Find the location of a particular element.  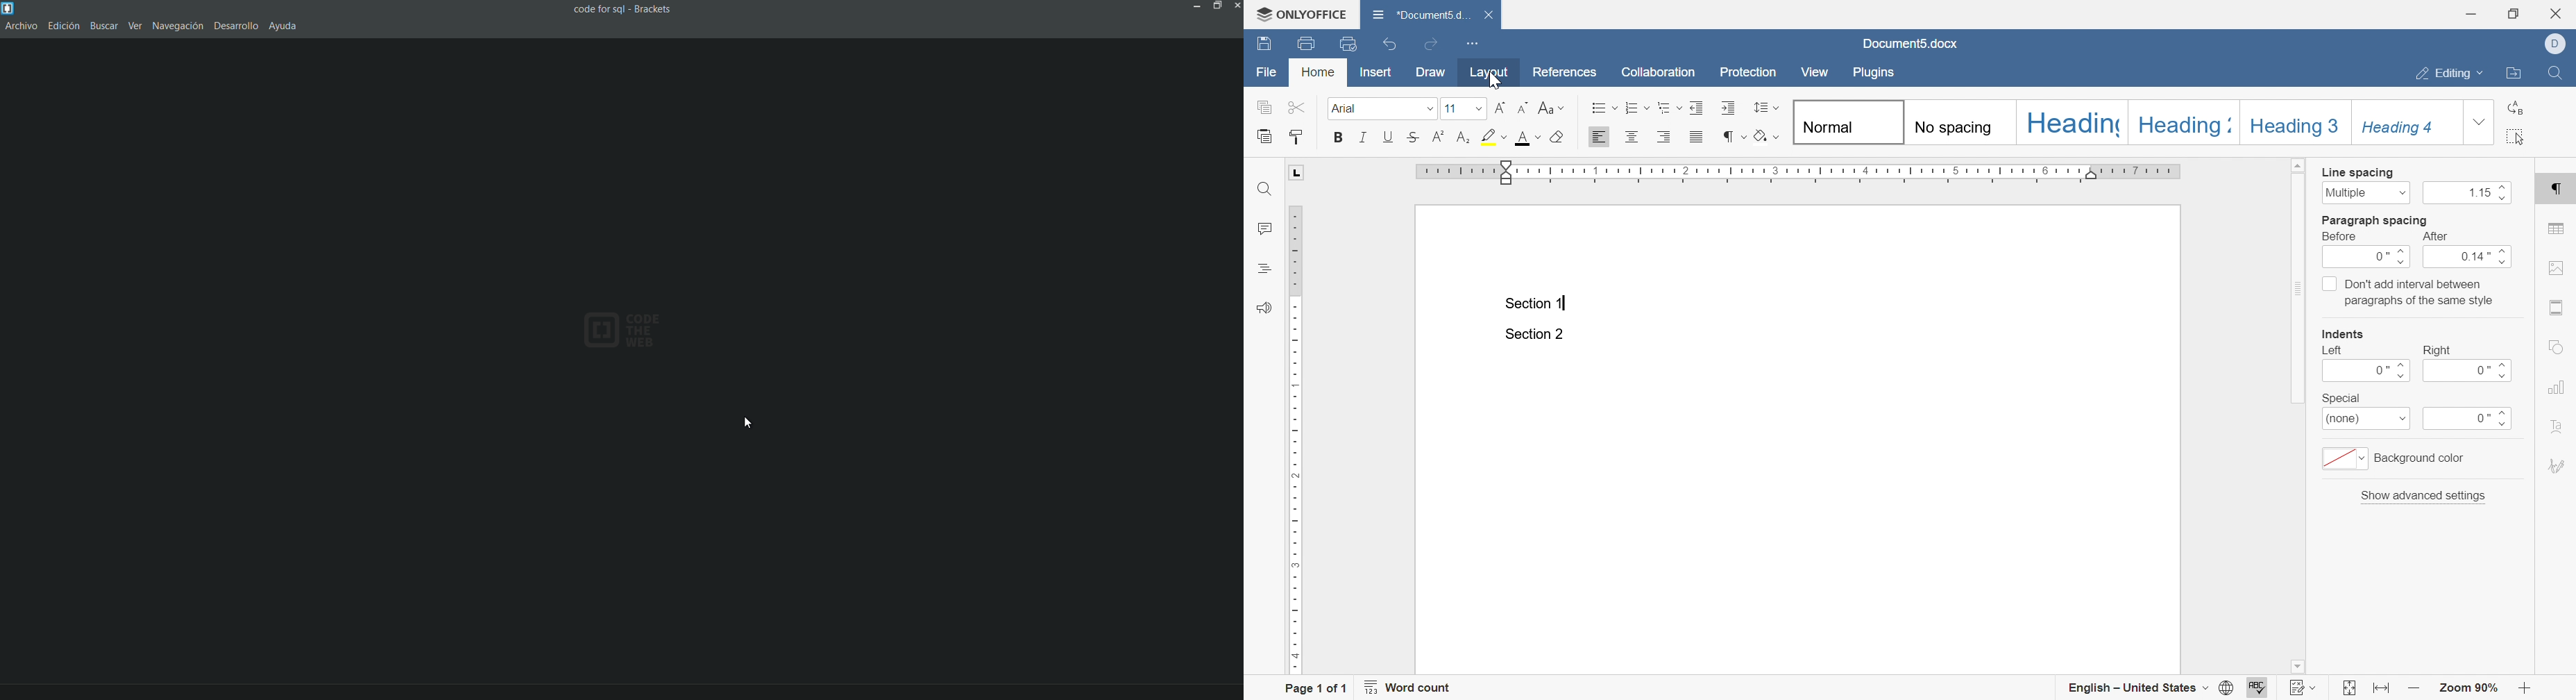

undo is located at coordinates (1389, 44).